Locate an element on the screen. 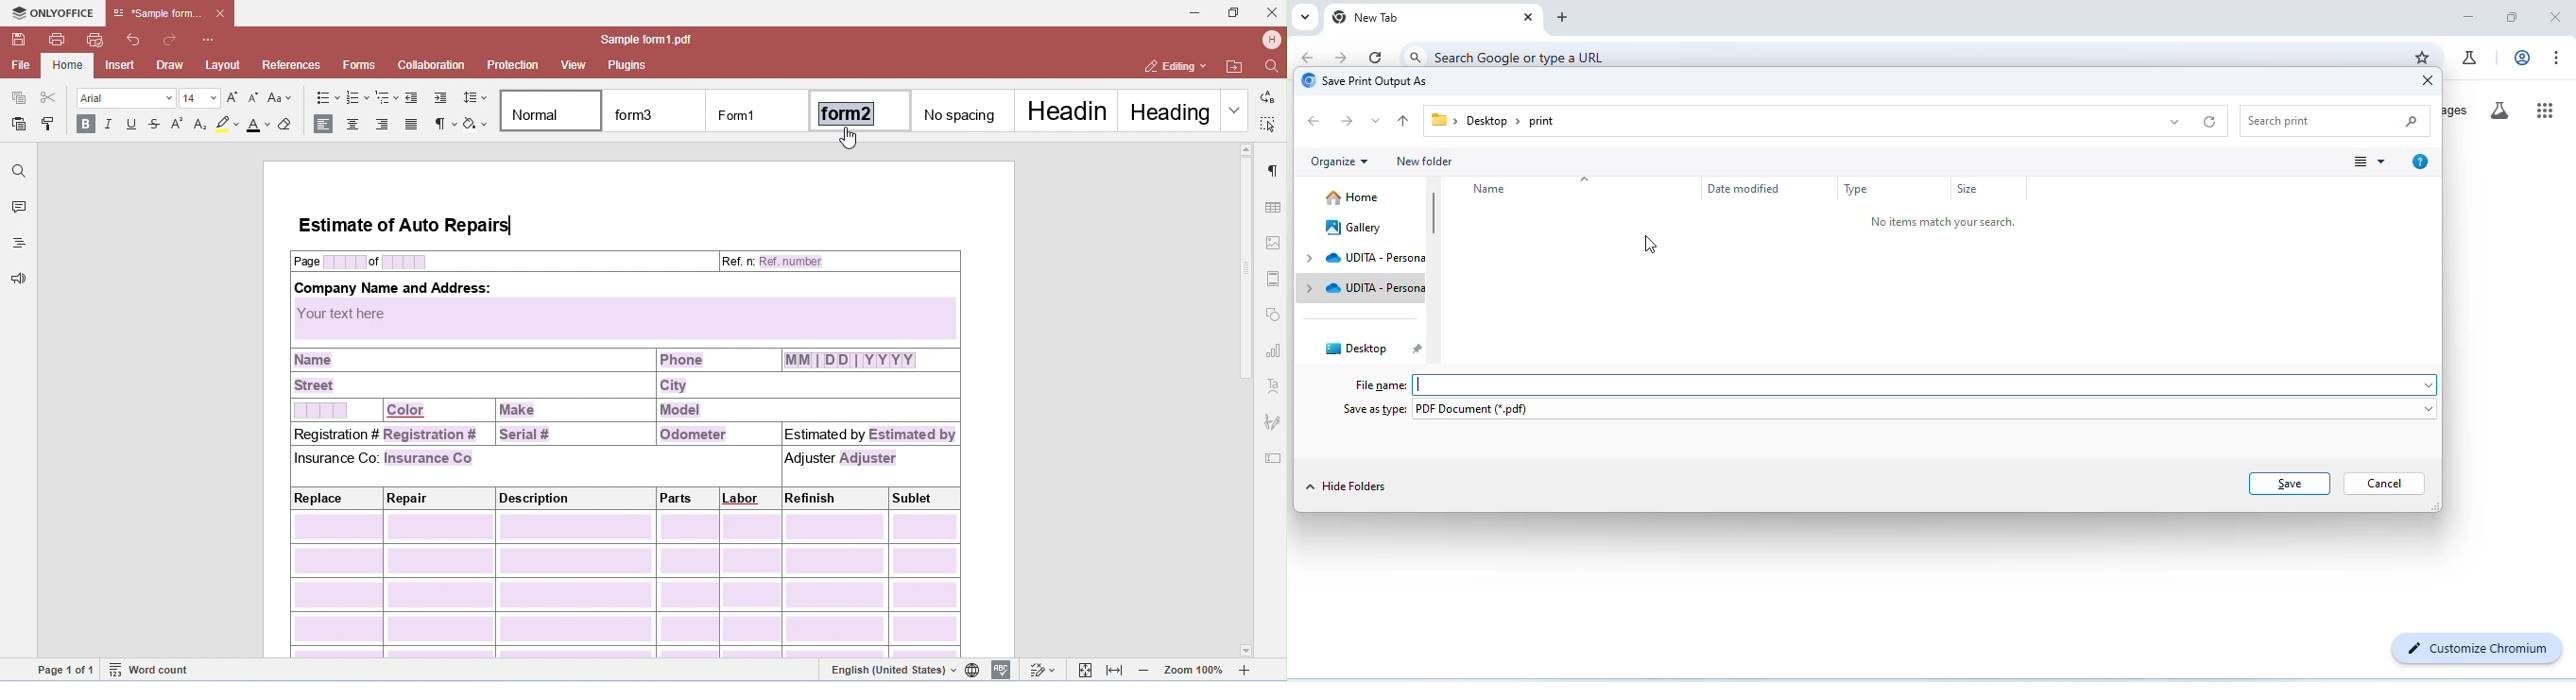 The width and height of the screenshot is (2576, 700). next folder is located at coordinates (1350, 123).